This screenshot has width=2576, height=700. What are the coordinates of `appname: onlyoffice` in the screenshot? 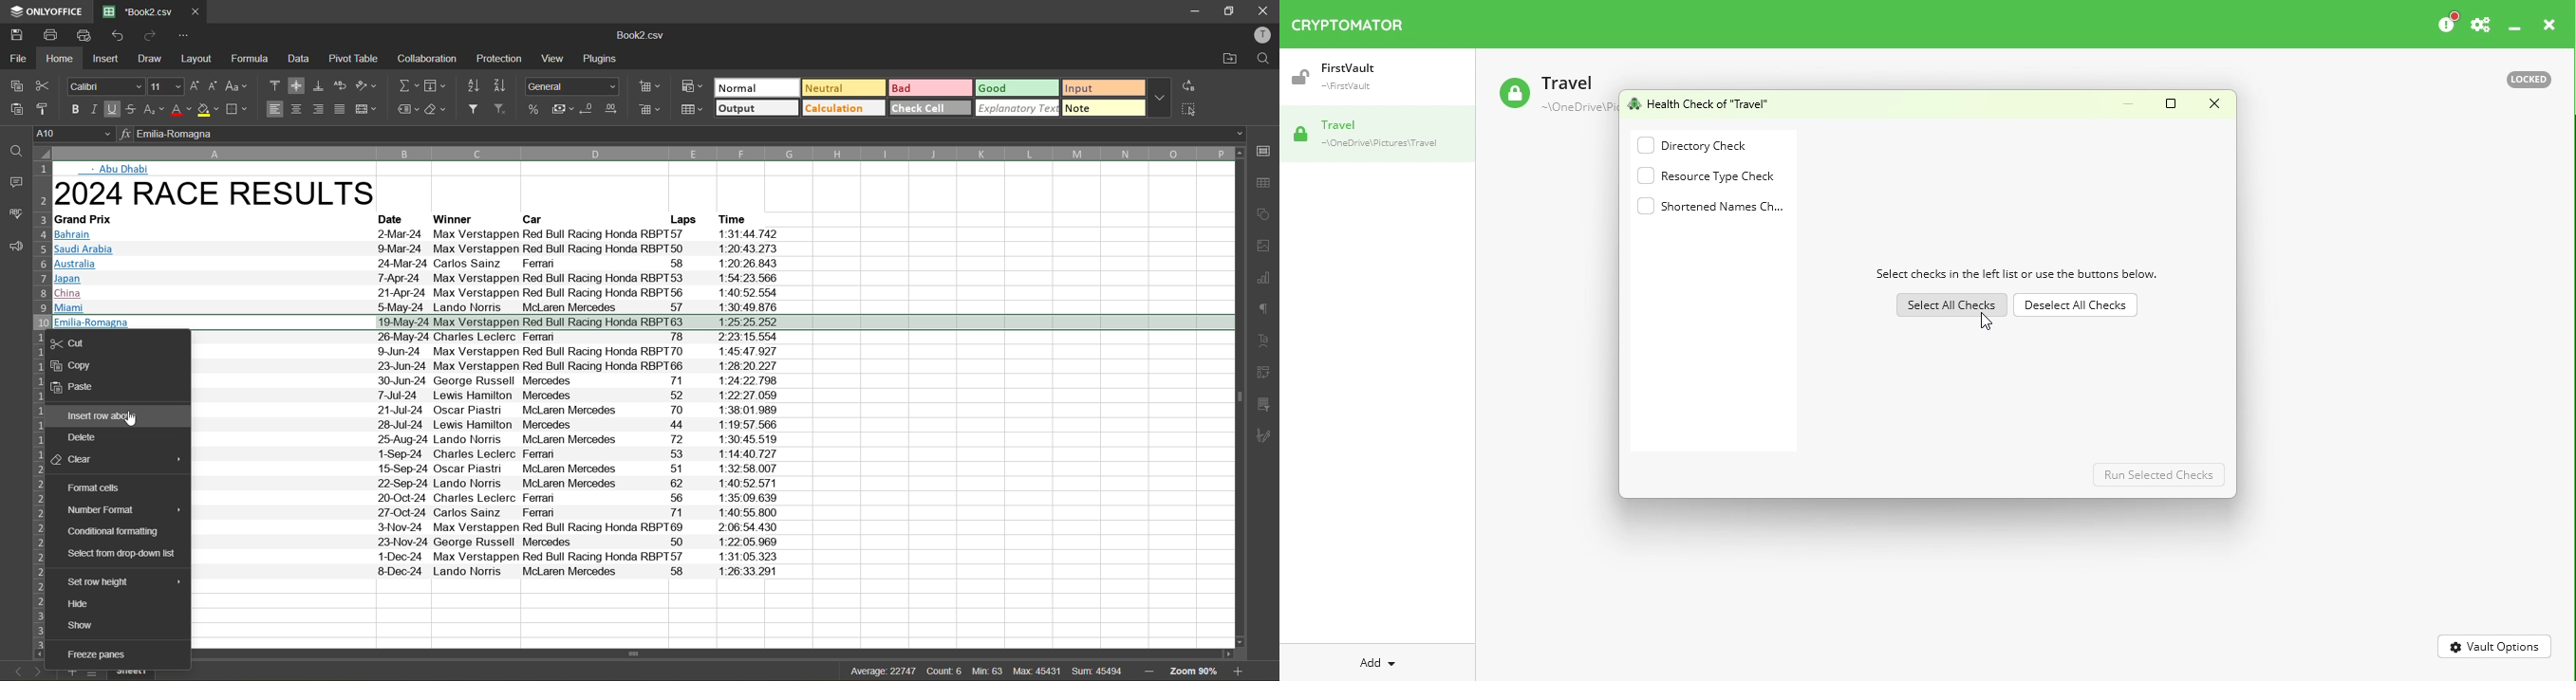 It's located at (43, 11).